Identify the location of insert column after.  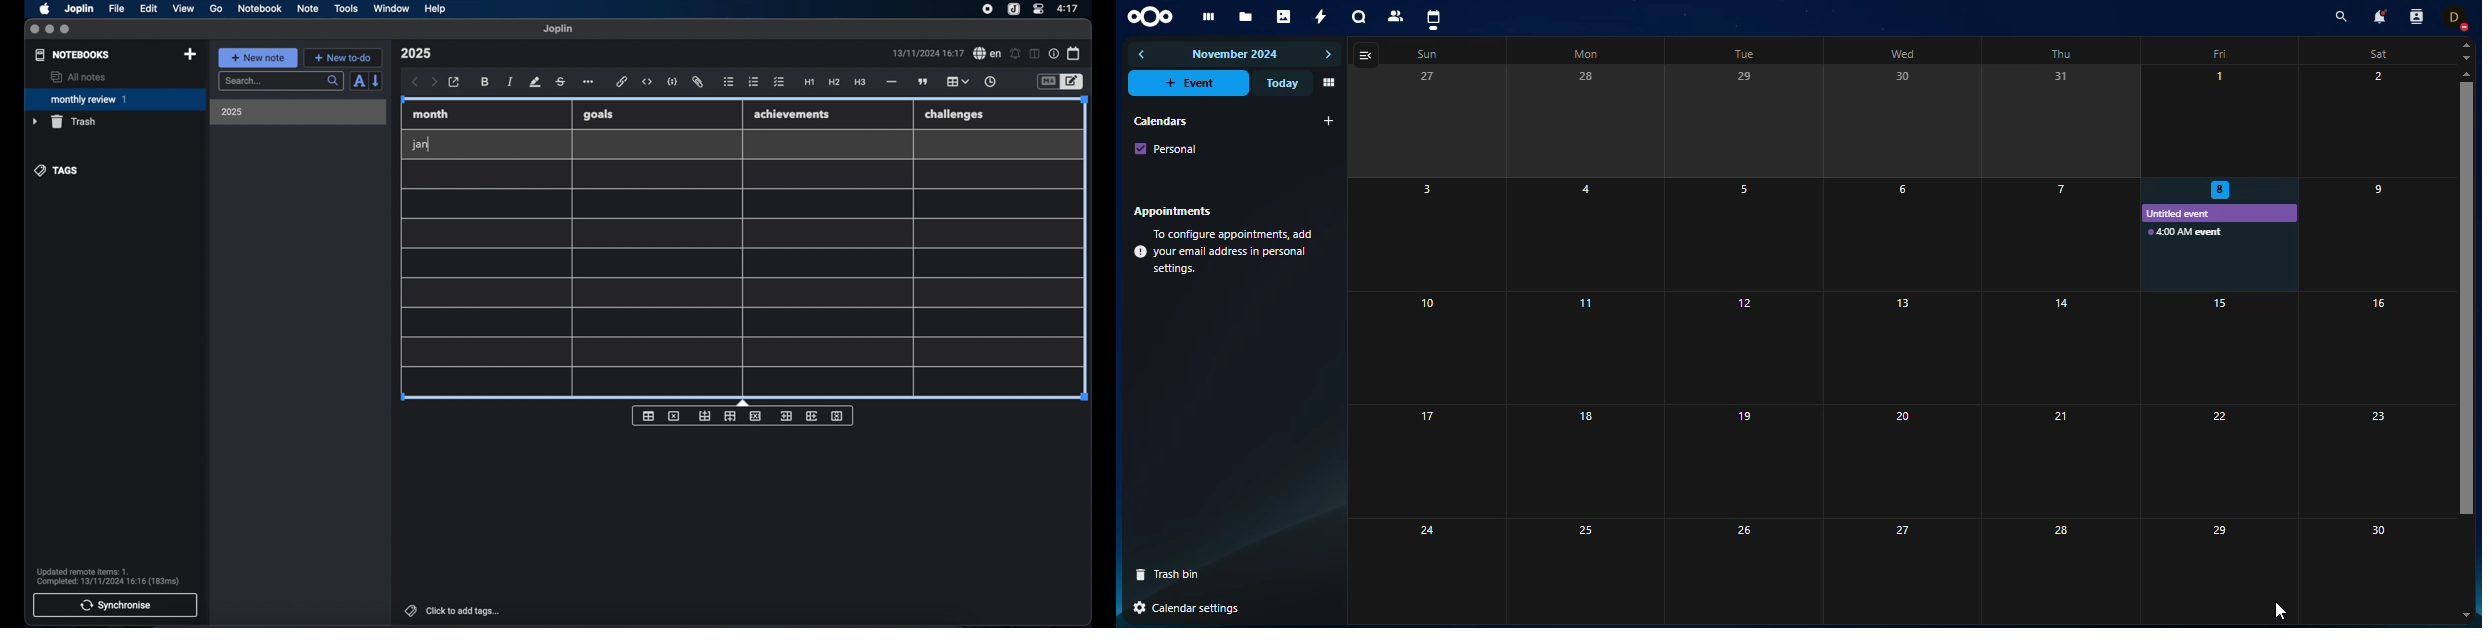
(812, 416).